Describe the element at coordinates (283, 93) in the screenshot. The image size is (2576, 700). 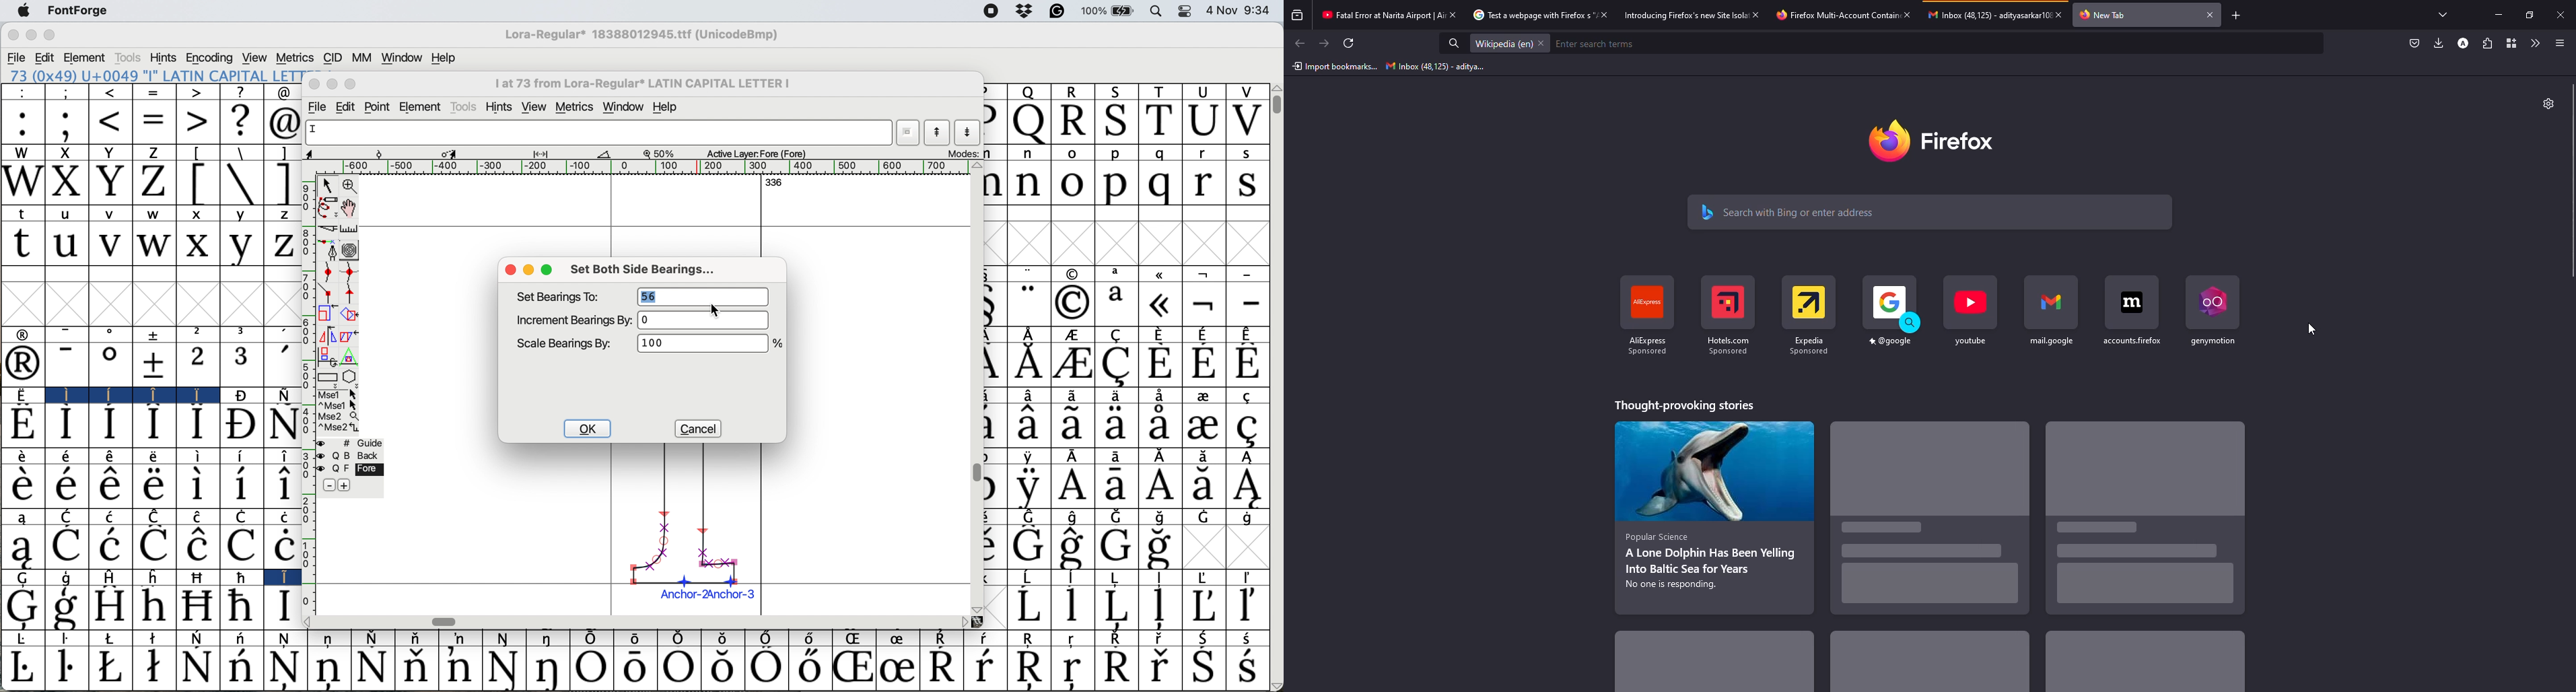
I see `@` at that location.